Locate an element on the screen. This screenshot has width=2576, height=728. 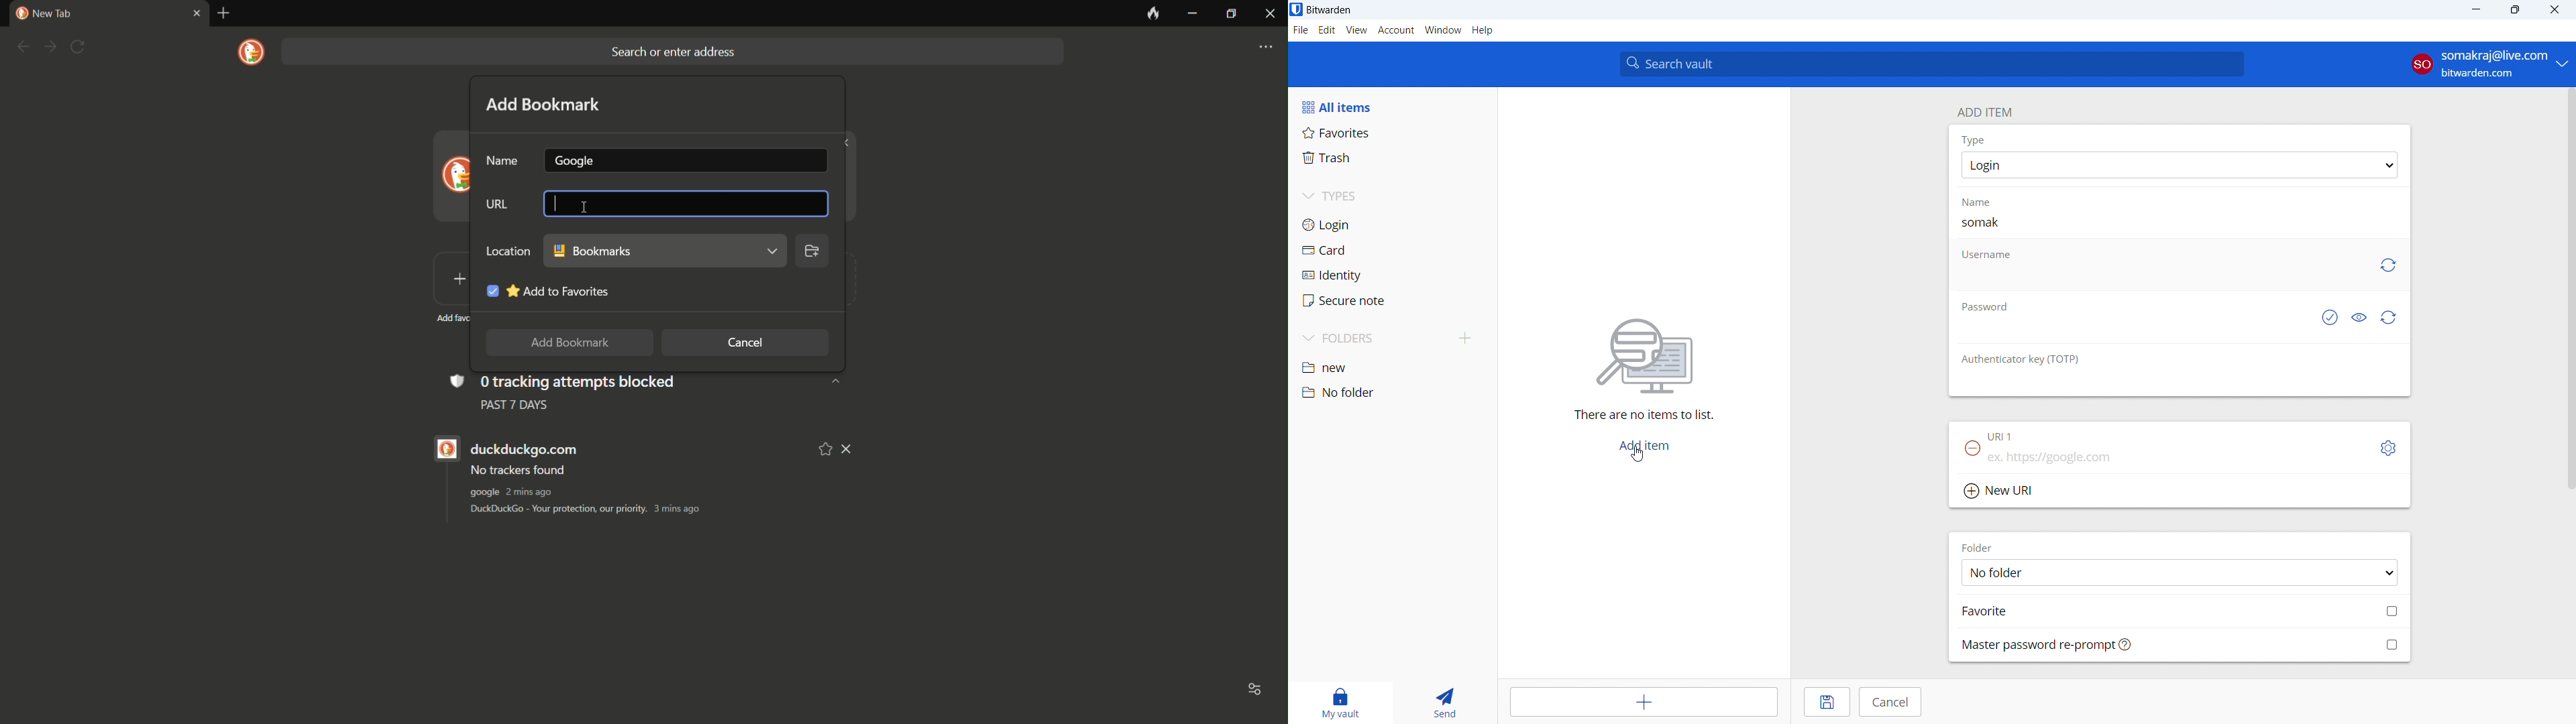
name is located at coordinates (502, 162).